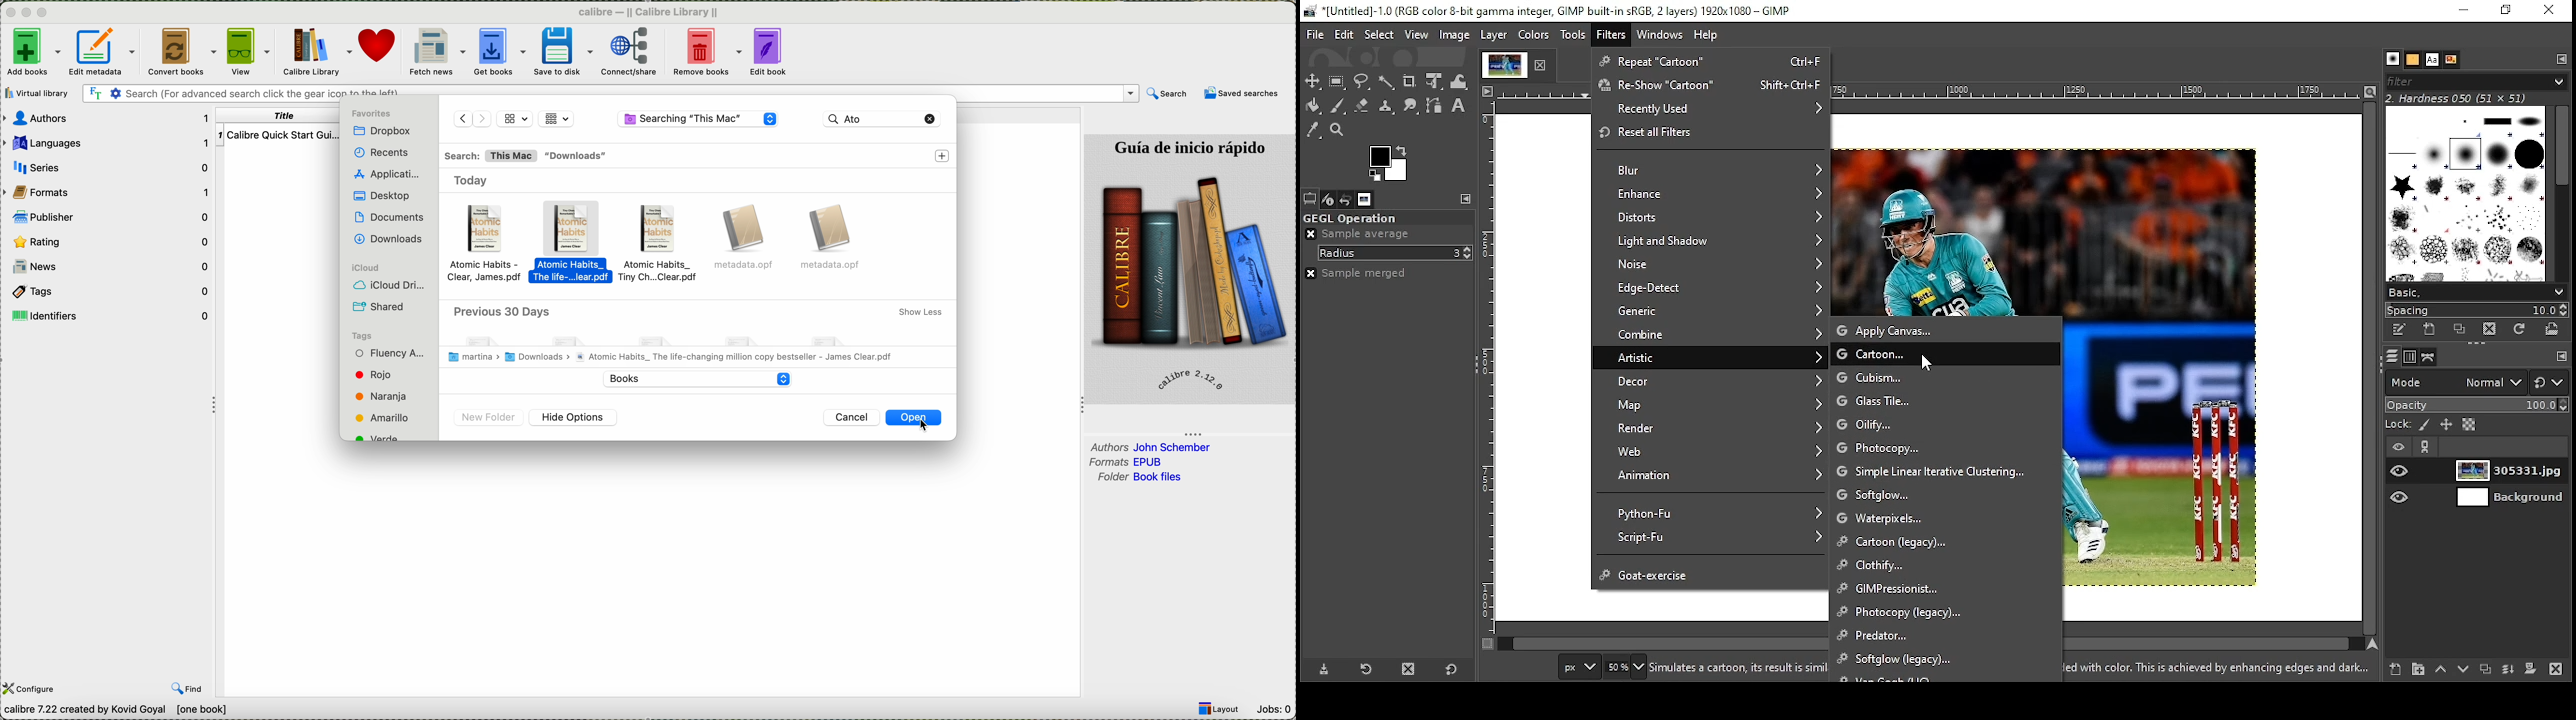  I want to click on layer 2, so click(2512, 499).